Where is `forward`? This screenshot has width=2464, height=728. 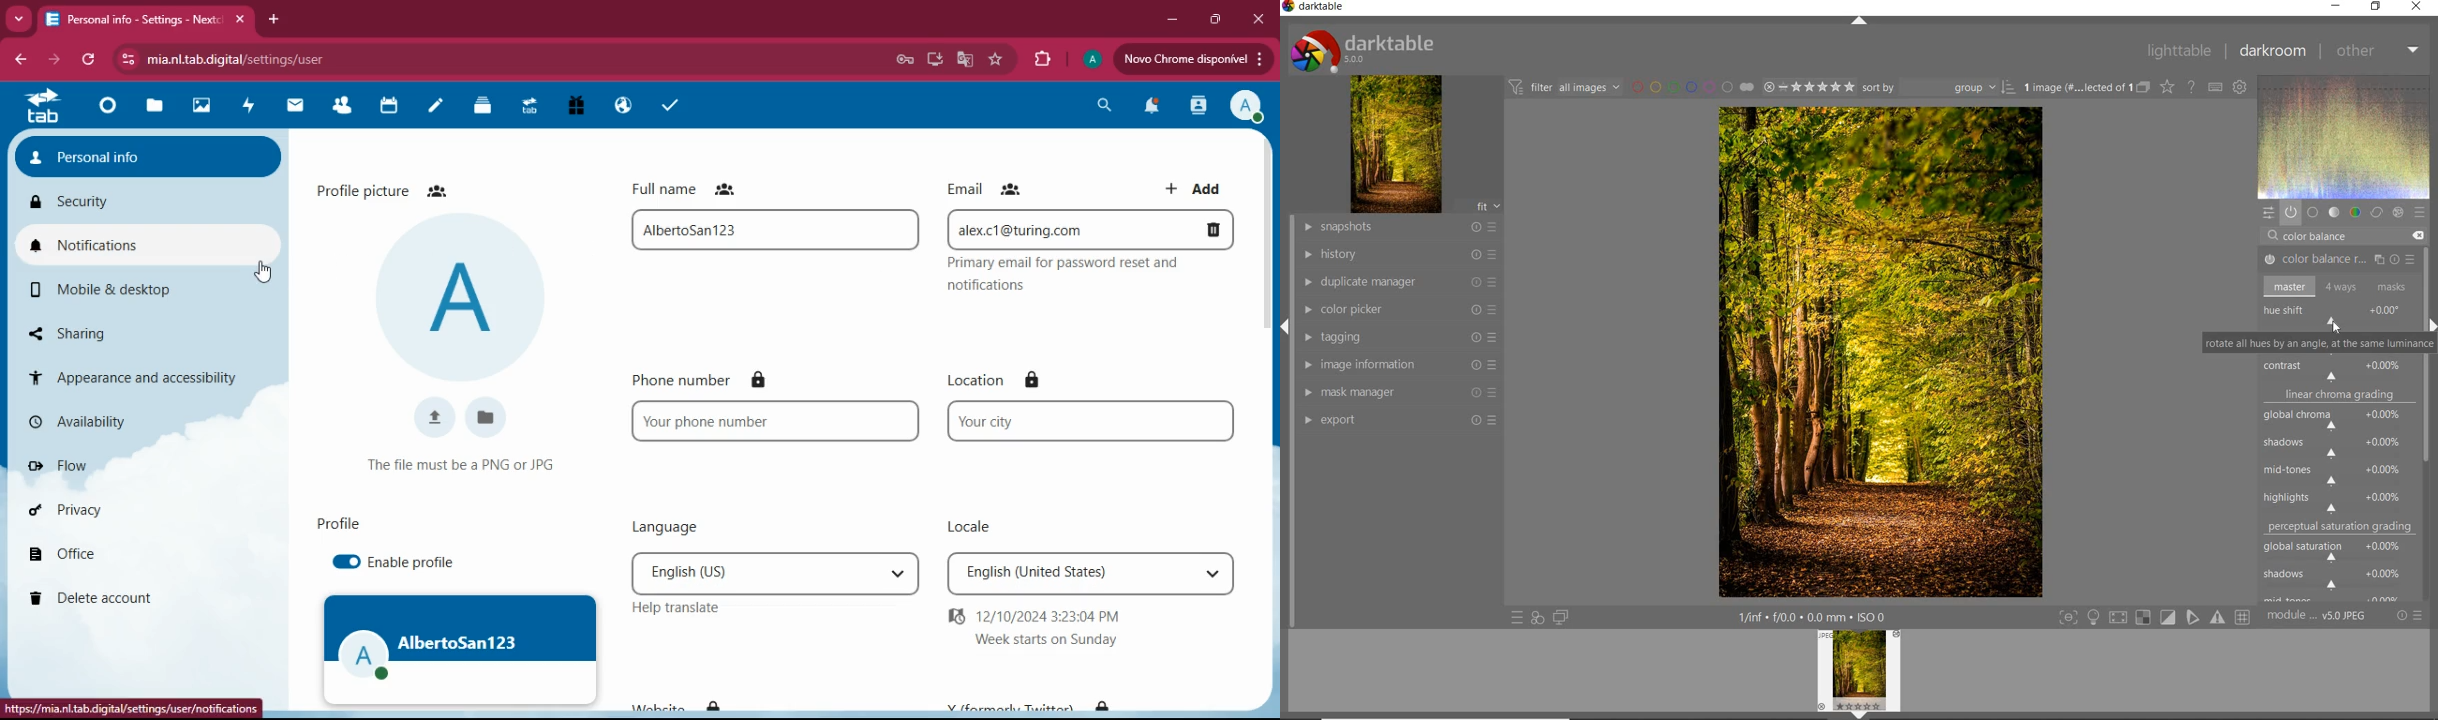
forward is located at coordinates (54, 59).